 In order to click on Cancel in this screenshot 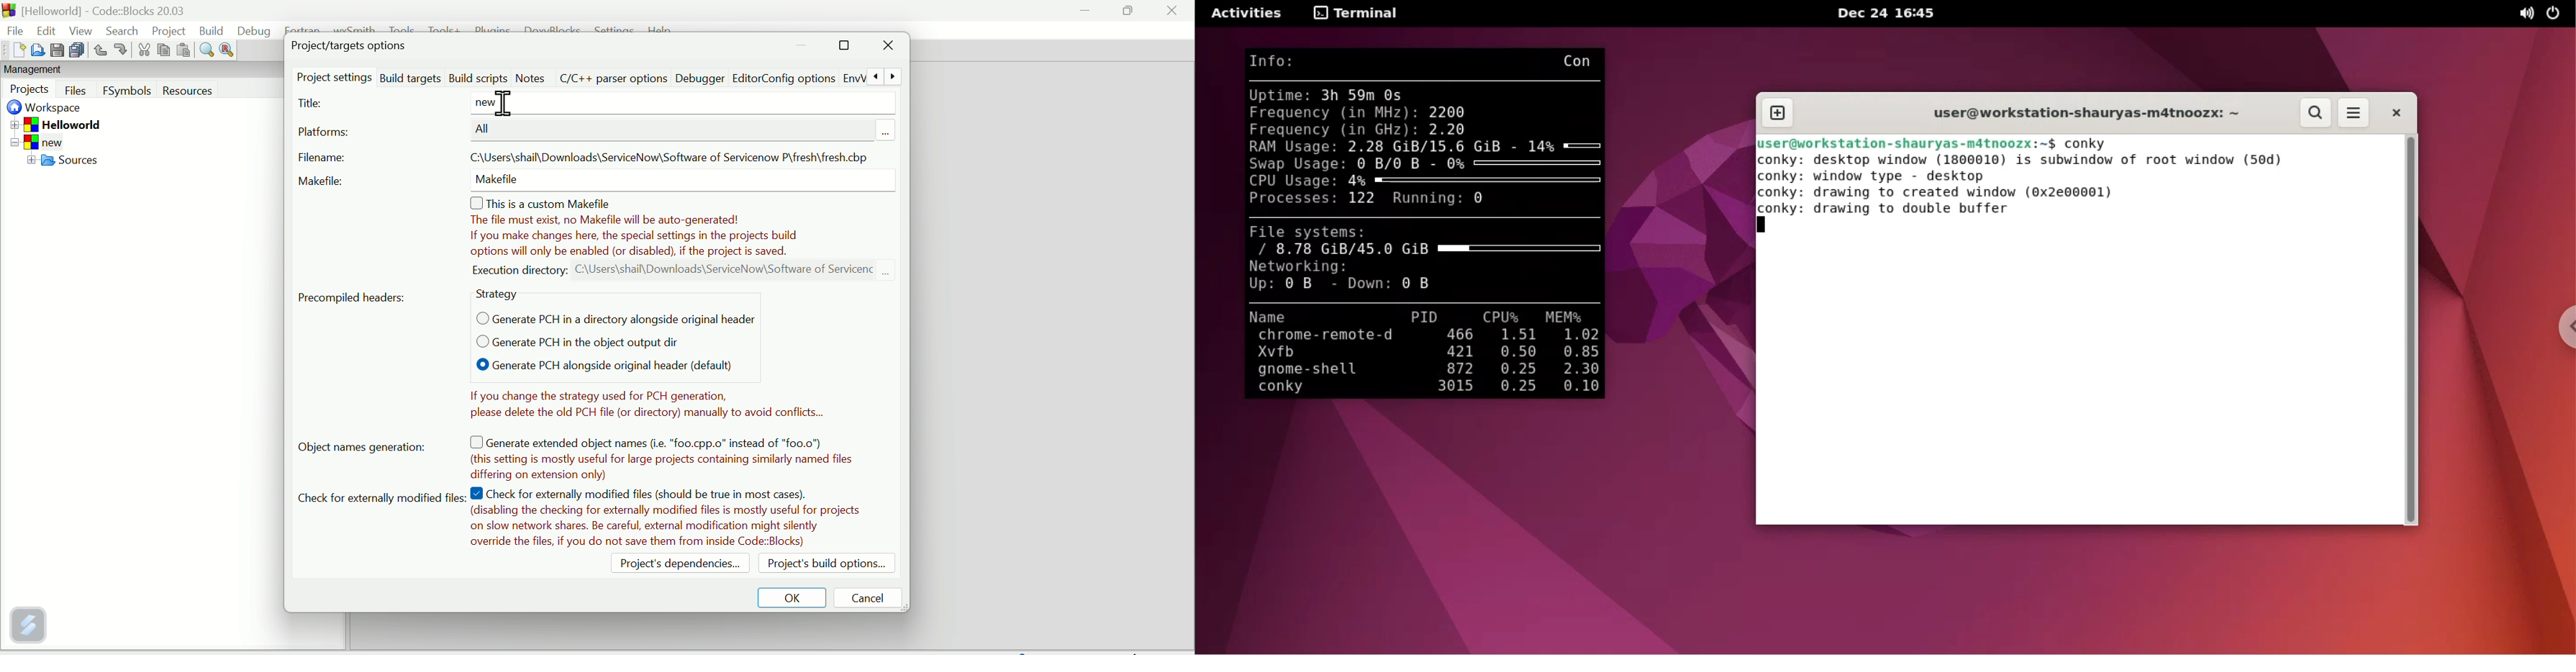, I will do `click(870, 596)`.